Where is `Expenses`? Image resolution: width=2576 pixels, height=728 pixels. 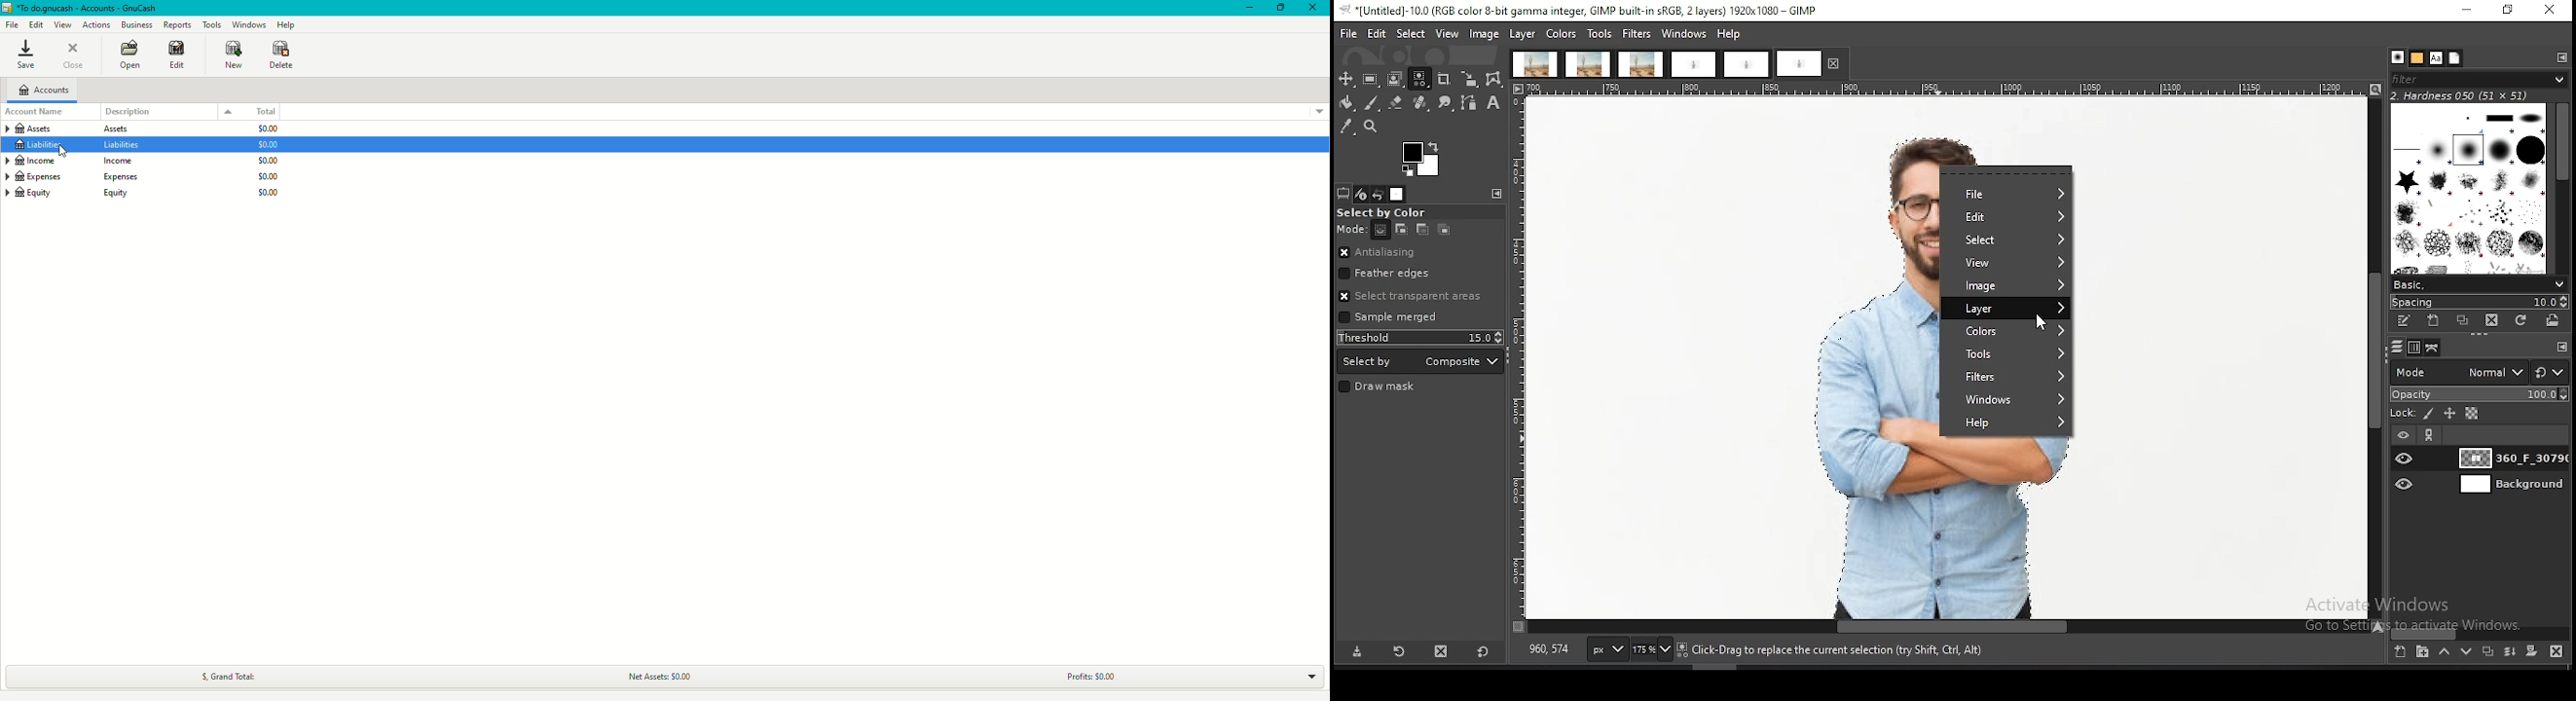
Expenses is located at coordinates (71, 177).